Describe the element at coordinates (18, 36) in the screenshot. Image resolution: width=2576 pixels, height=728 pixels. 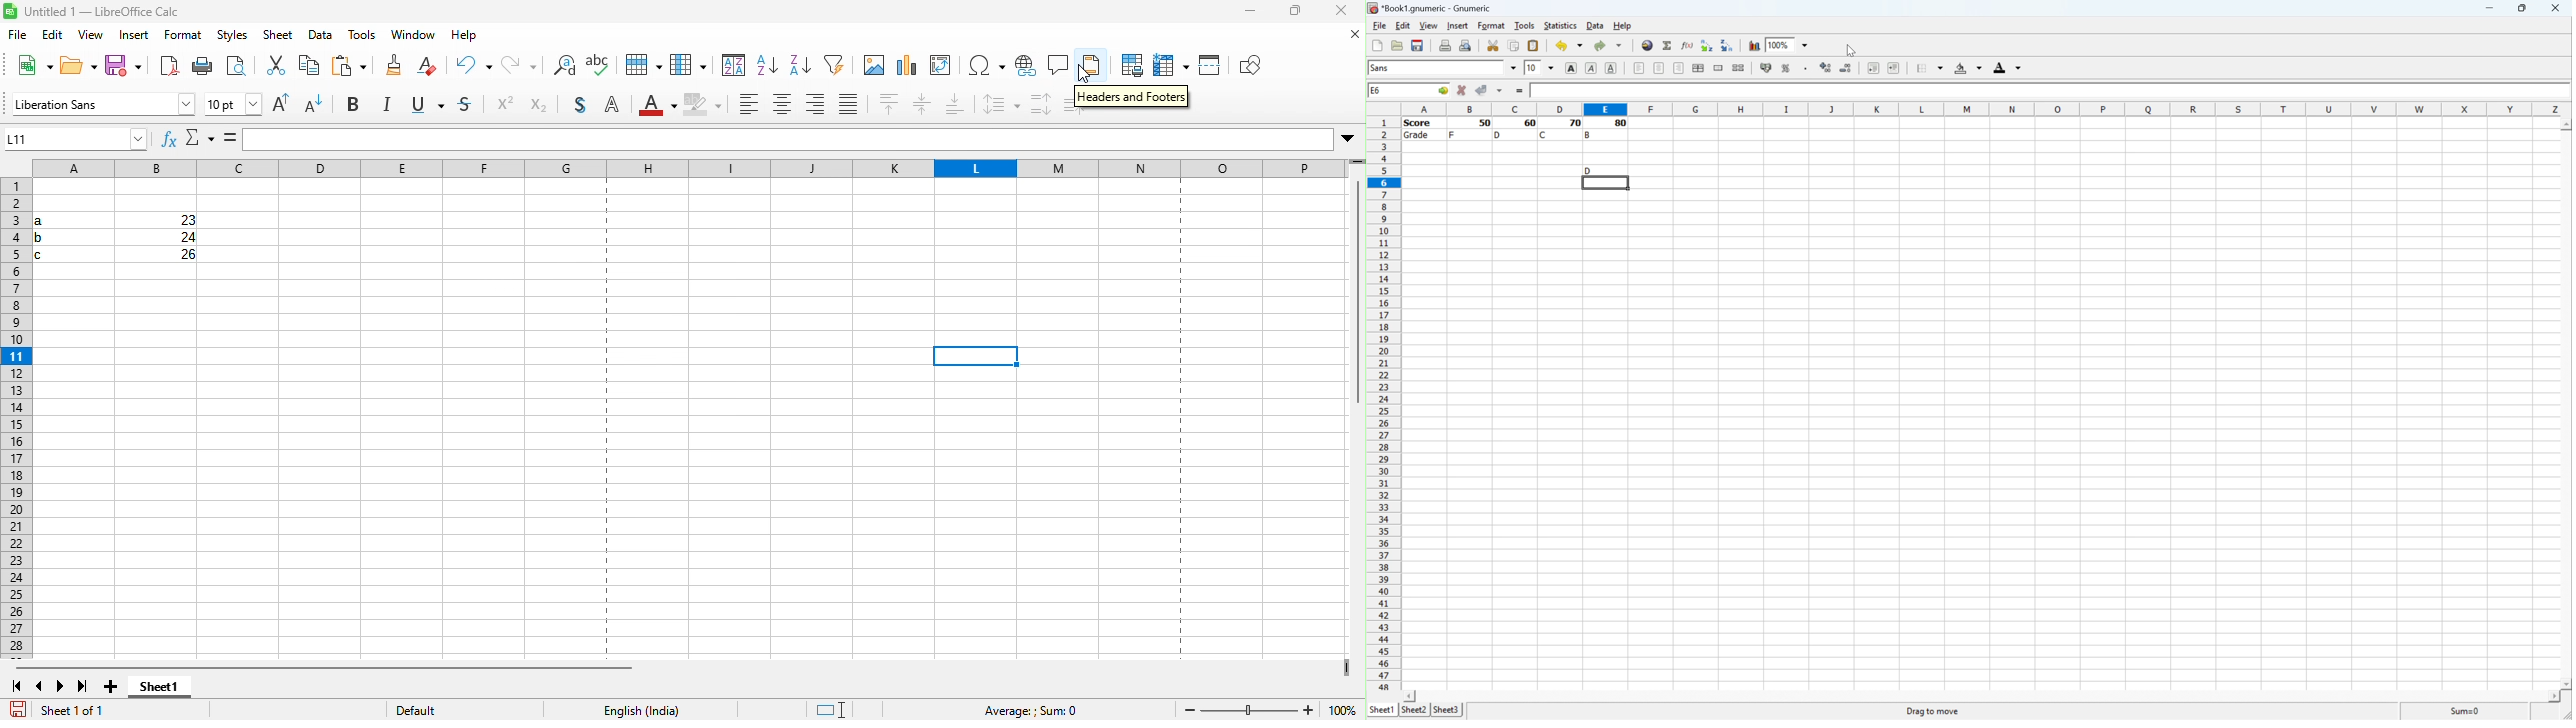
I see `file` at that location.